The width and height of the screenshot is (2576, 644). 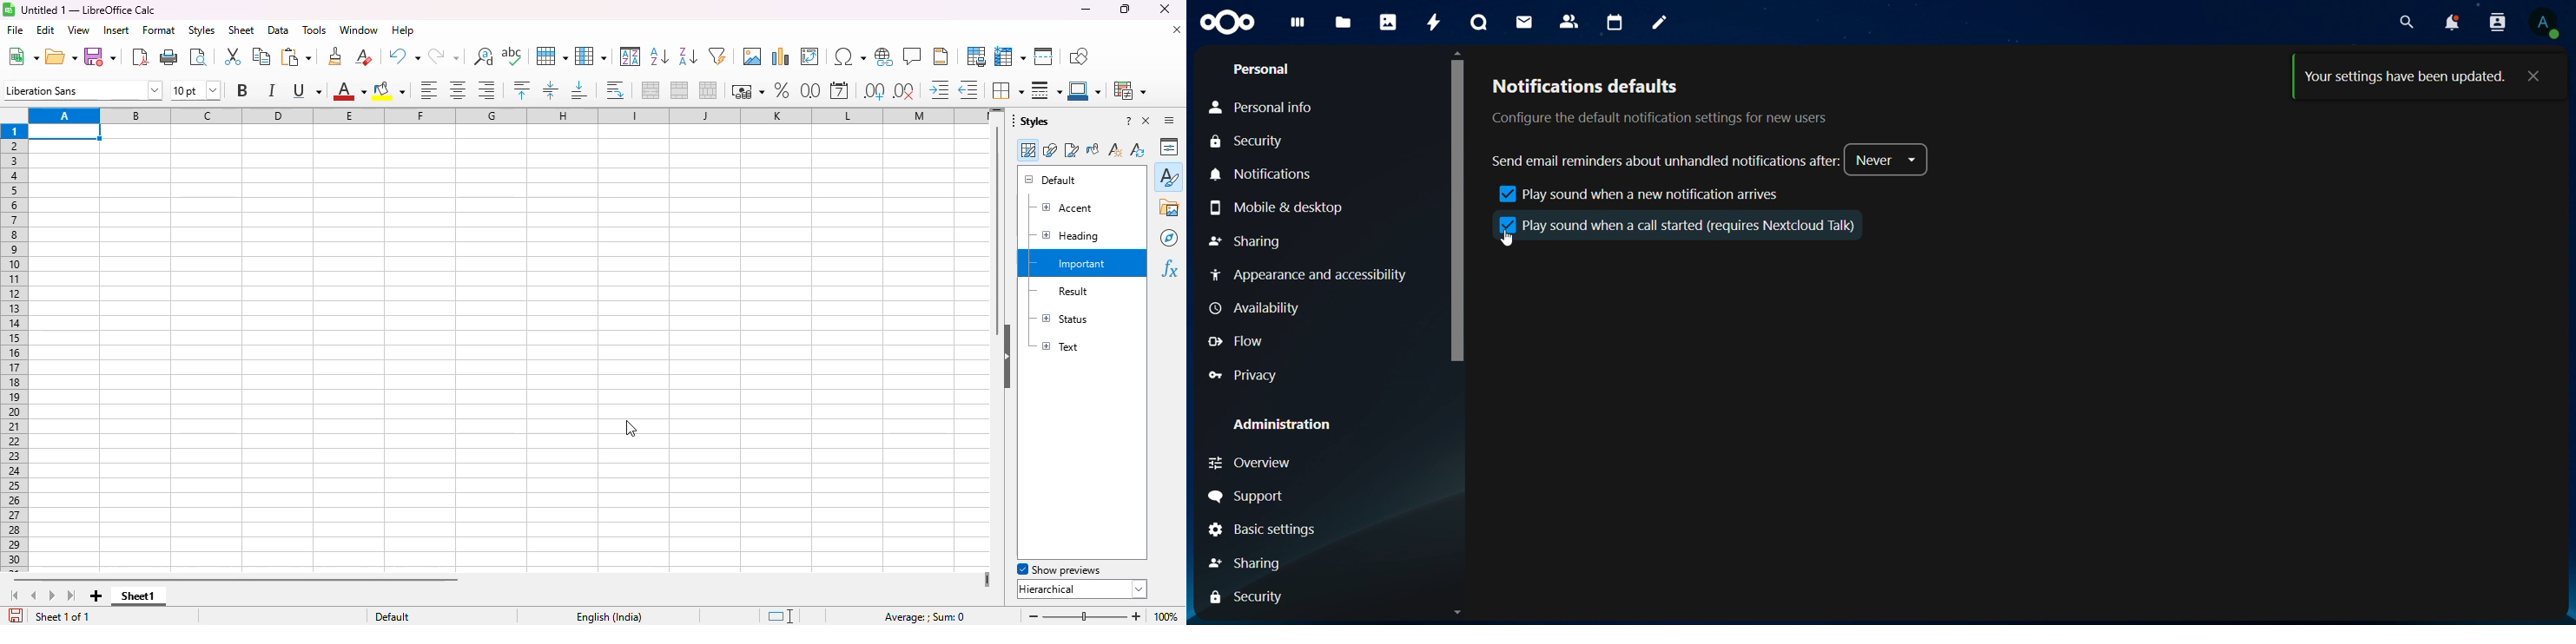 I want to click on merge and center or unmerge cells depending on the current toggle state, so click(x=651, y=90).